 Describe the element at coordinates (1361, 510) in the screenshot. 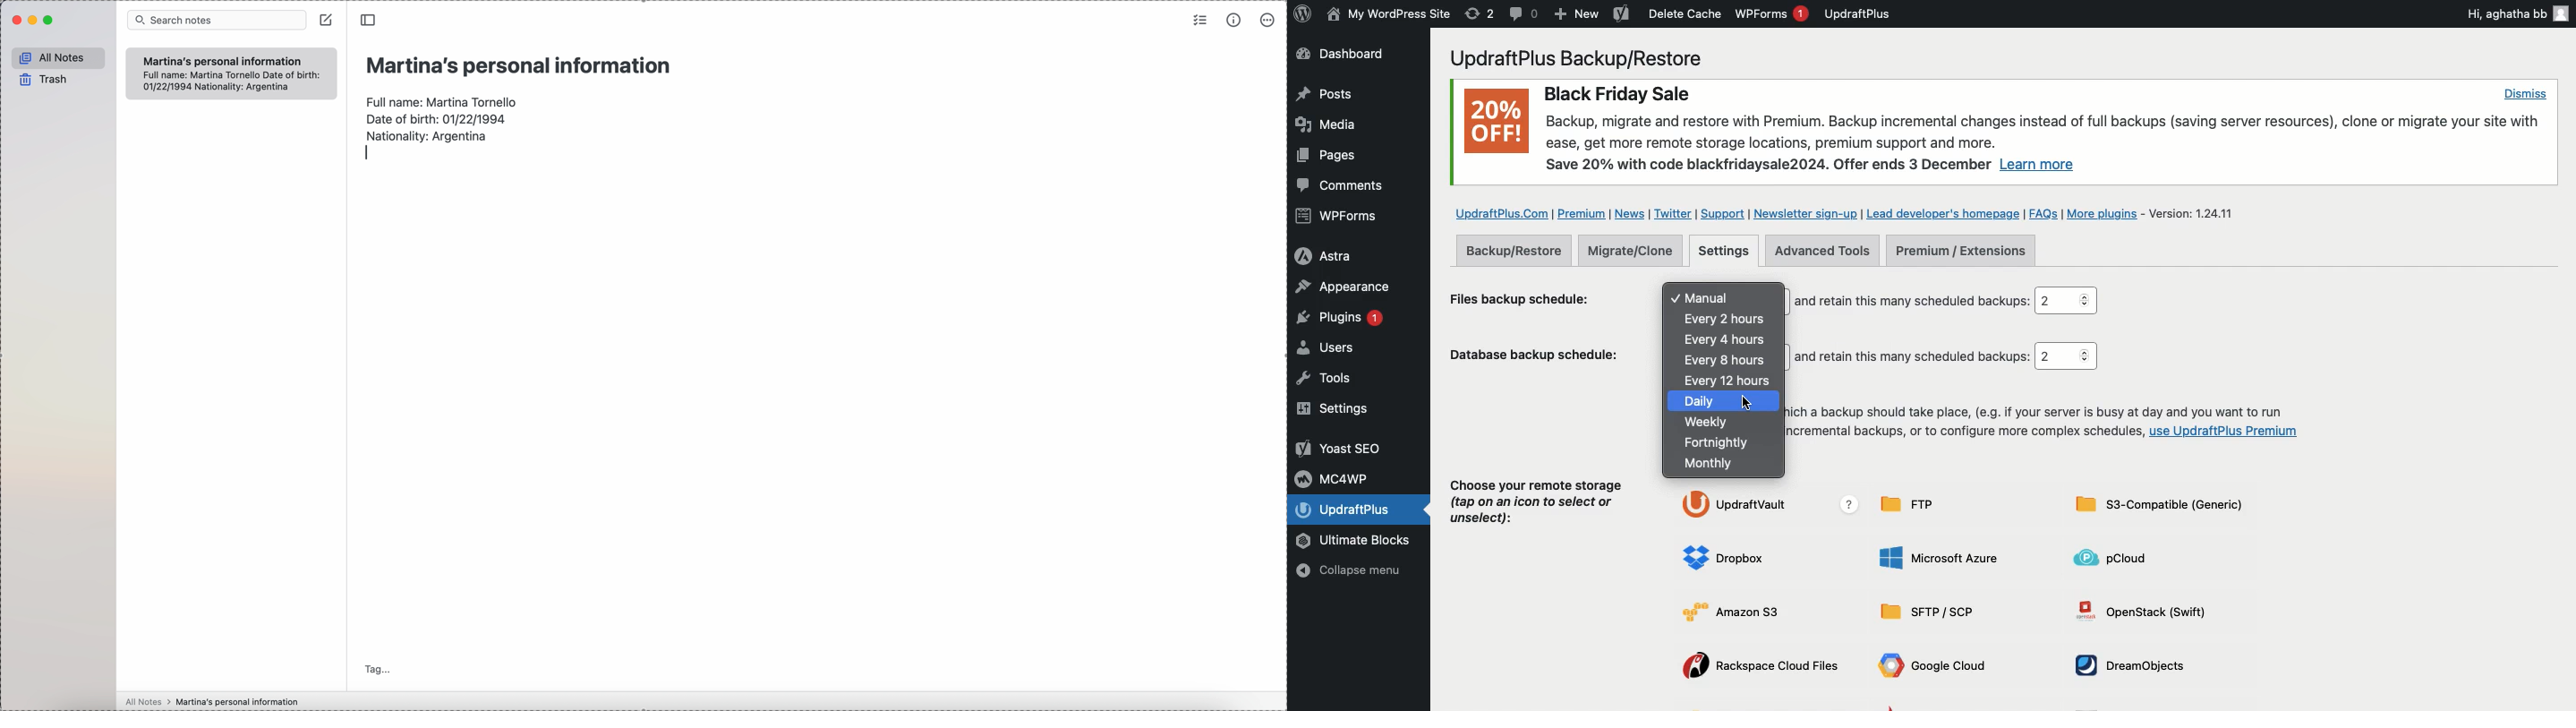

I see `UpdraftPlus` at that location.